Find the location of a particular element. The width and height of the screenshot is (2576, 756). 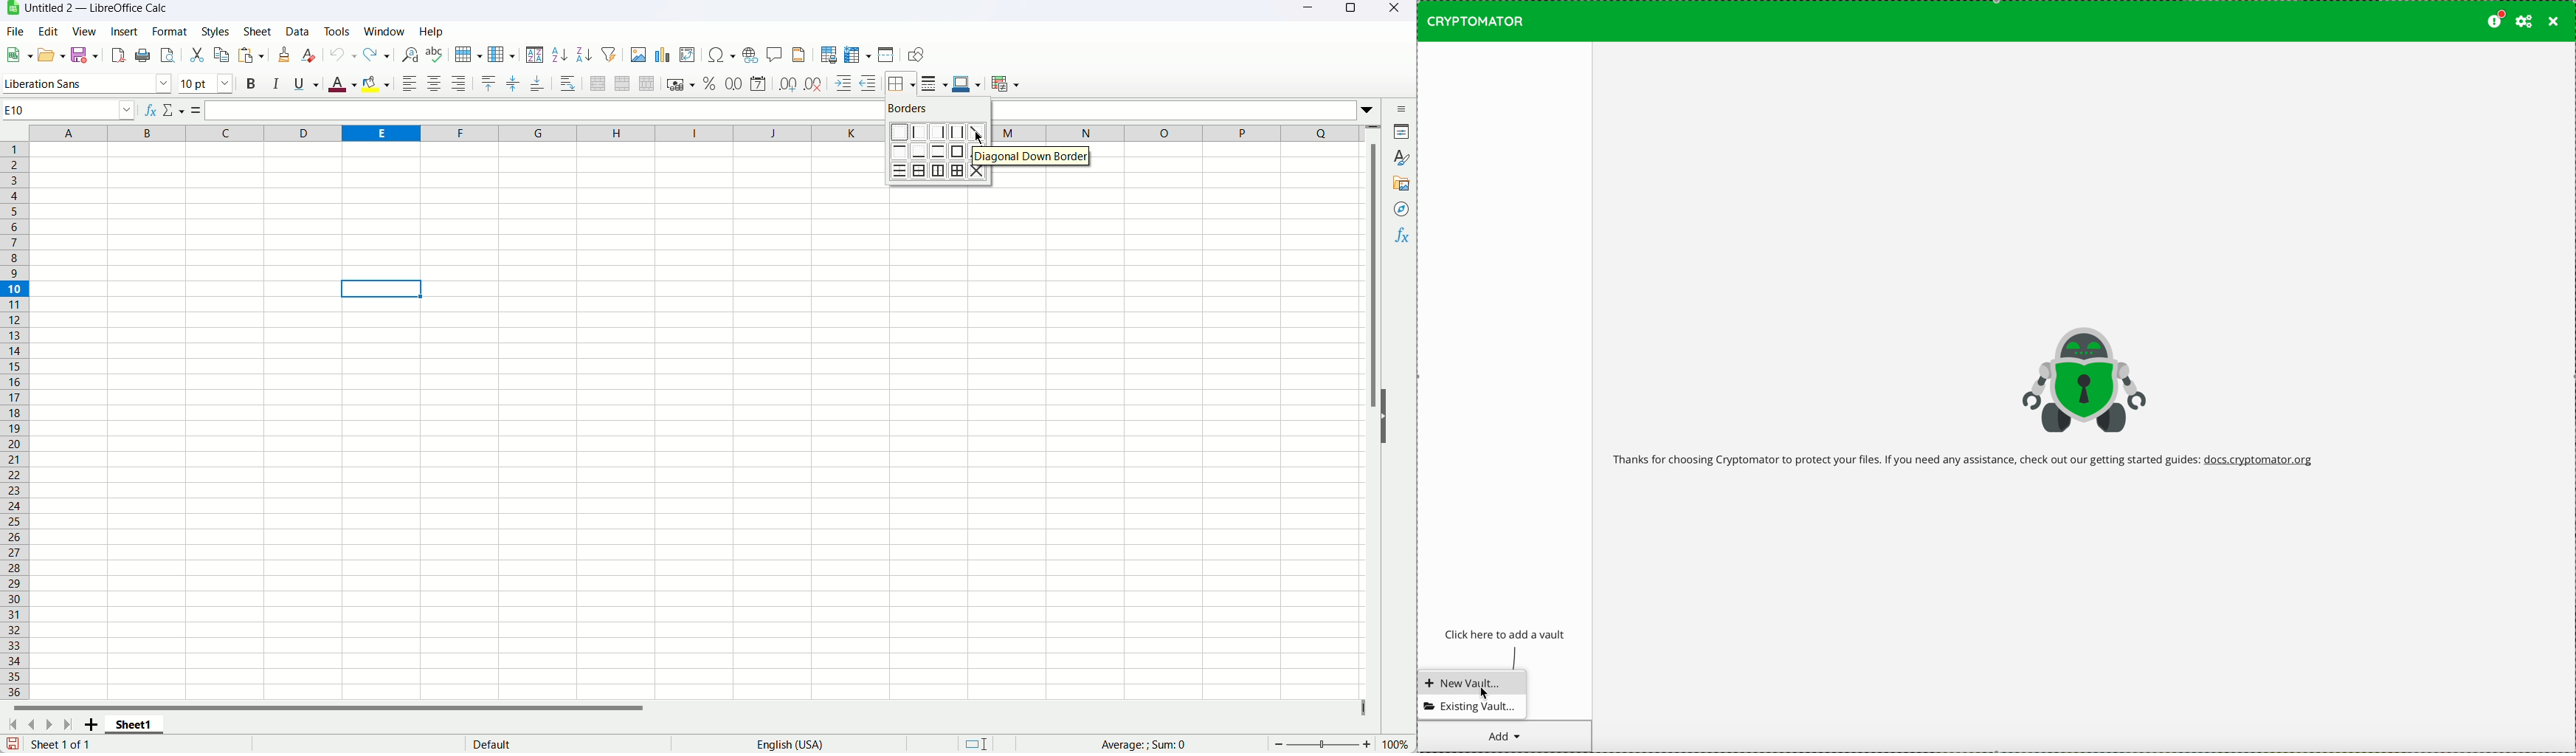

Format as currency is located at coordinates (681, 84).